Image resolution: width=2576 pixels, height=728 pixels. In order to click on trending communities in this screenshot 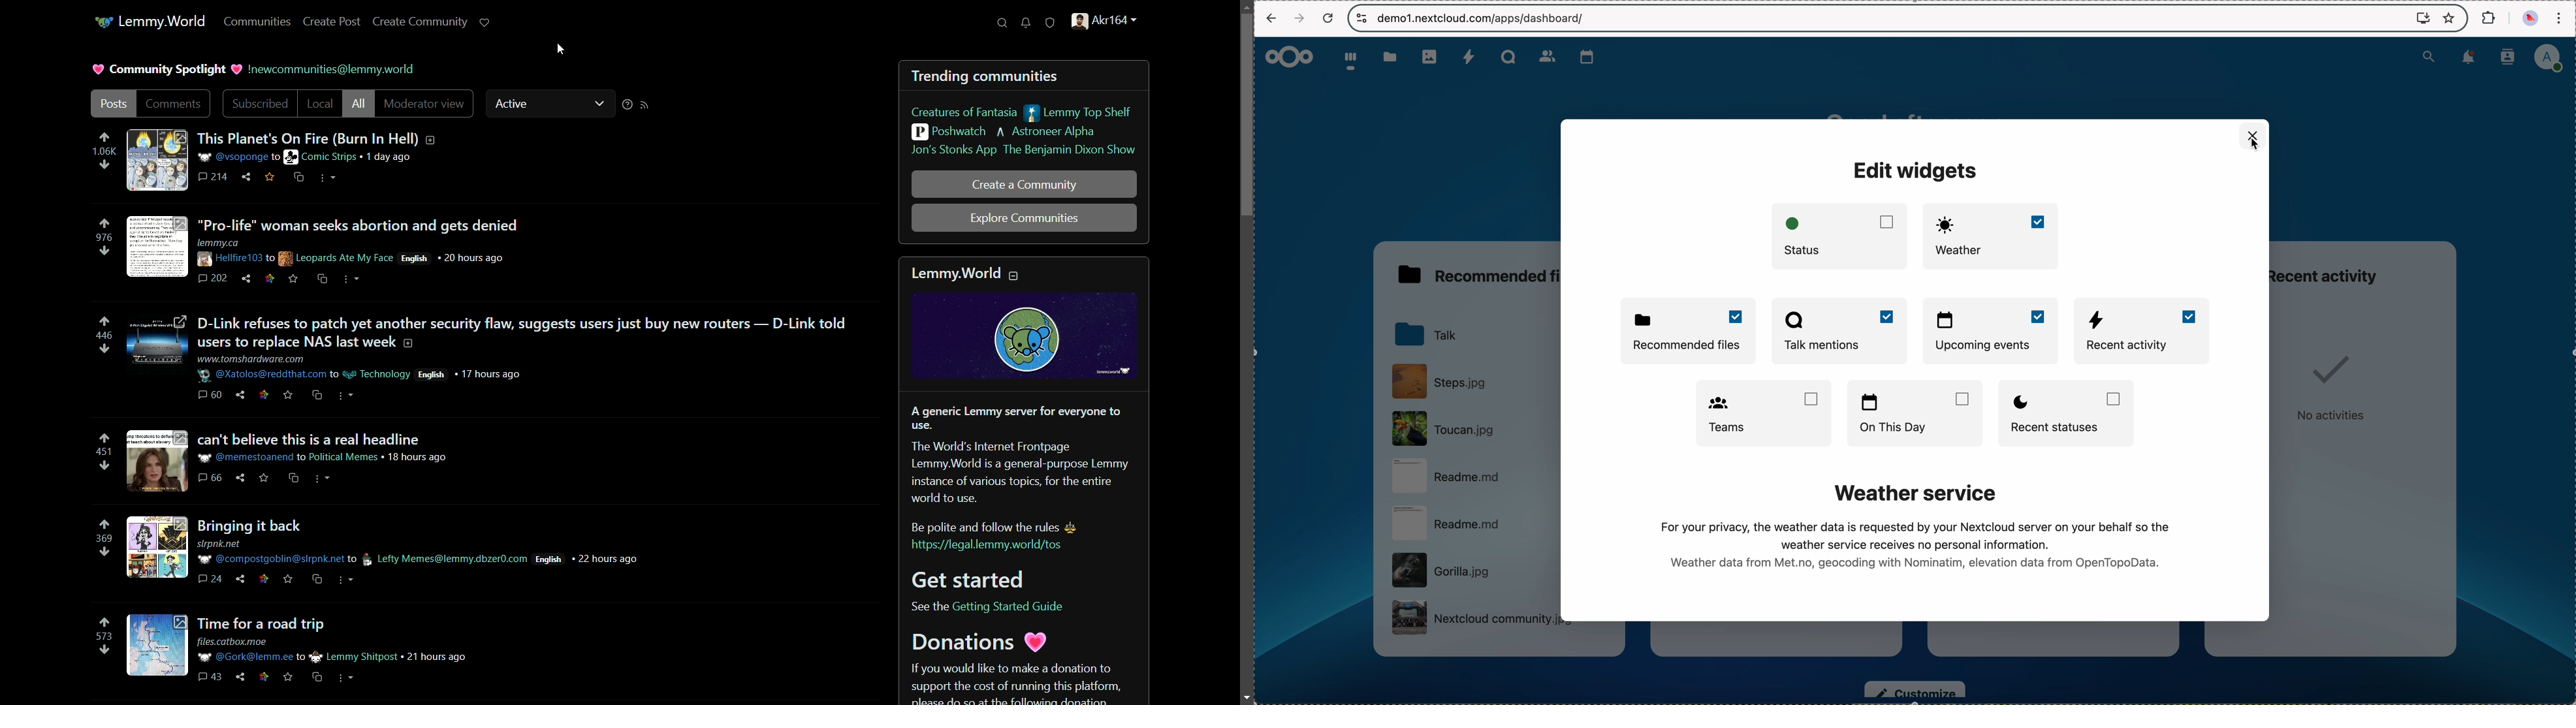, I will do `click(986, 76)`.